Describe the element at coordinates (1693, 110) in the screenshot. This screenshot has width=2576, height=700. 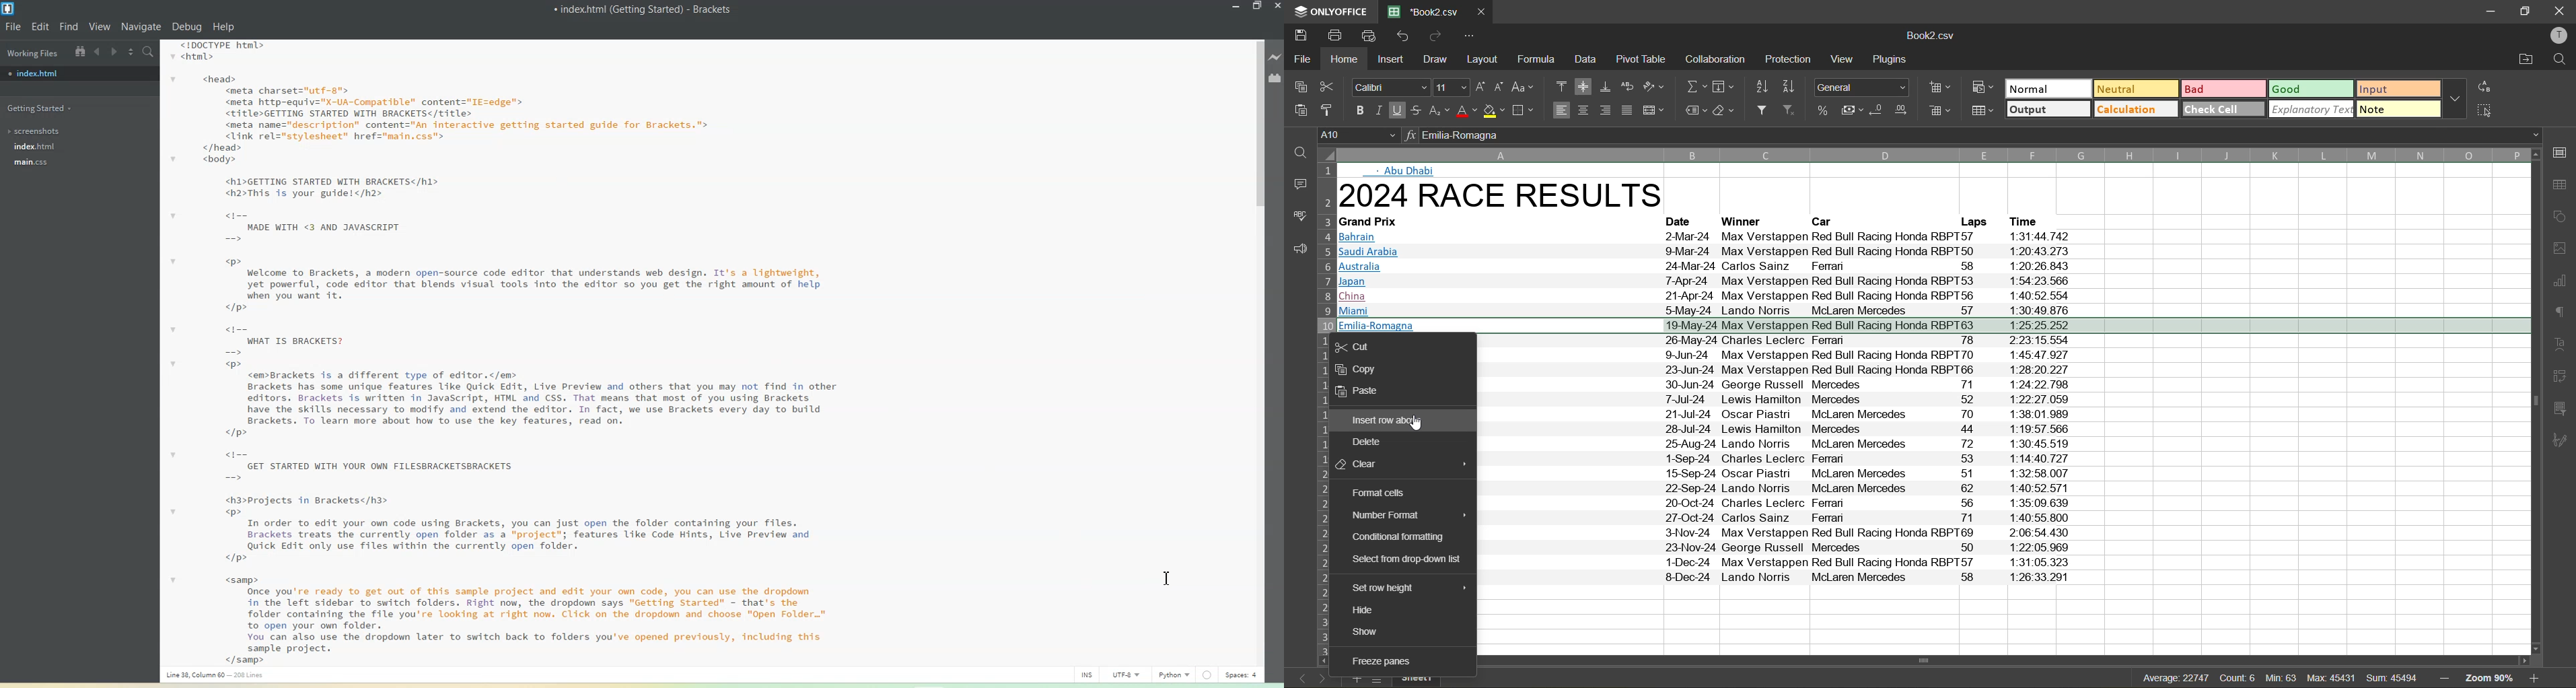
I see `named ranges` at that location.